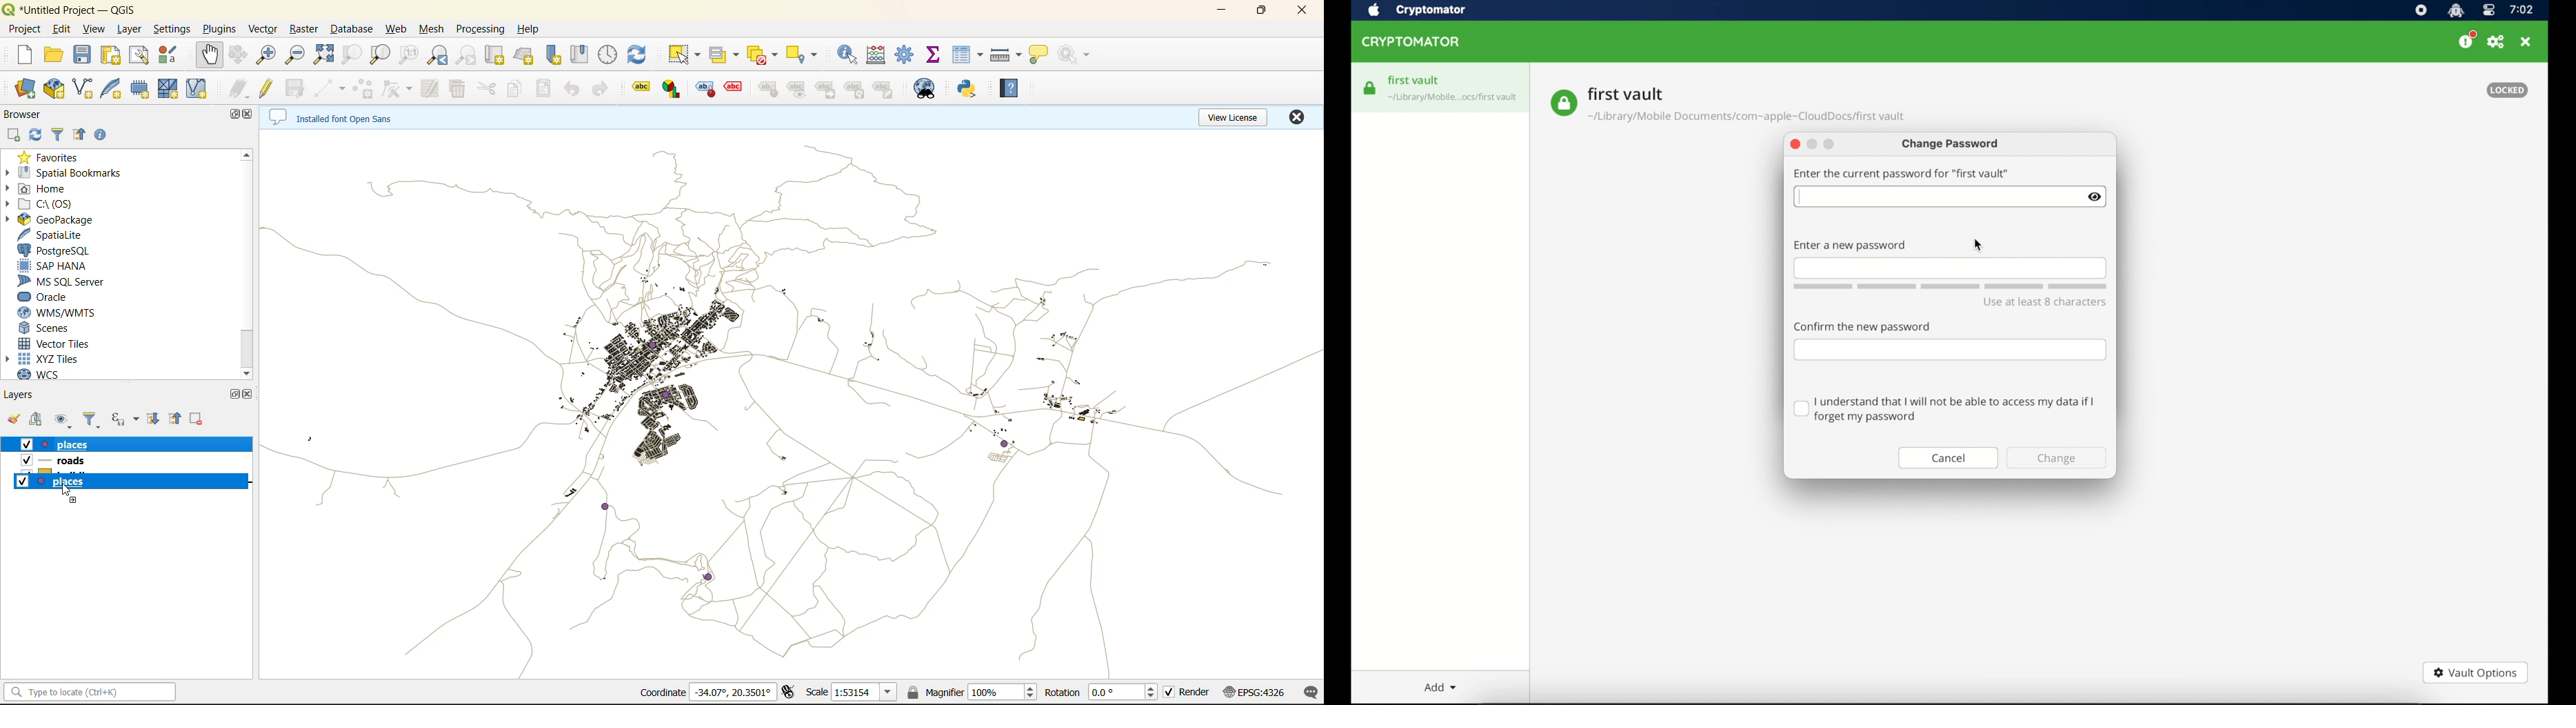 Image resolution: width=2576 pixels, height=728 pixels. I want to click on edits, so click(241, 90).